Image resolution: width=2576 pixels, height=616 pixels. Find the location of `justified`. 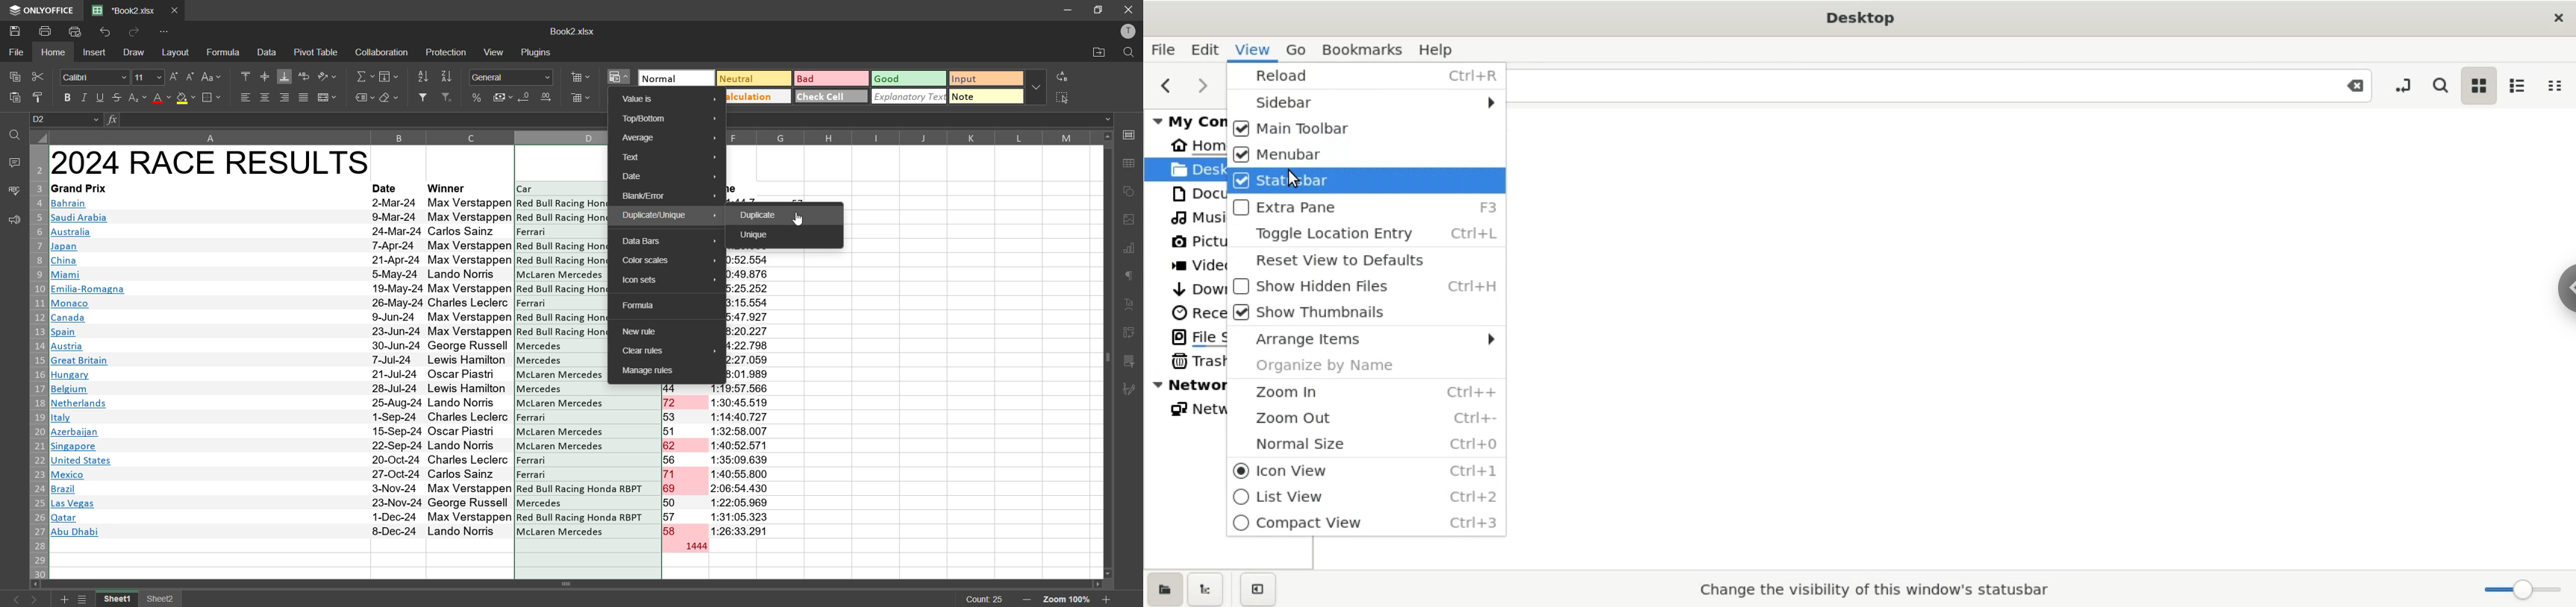

justified is located at coordinates (304, 99).